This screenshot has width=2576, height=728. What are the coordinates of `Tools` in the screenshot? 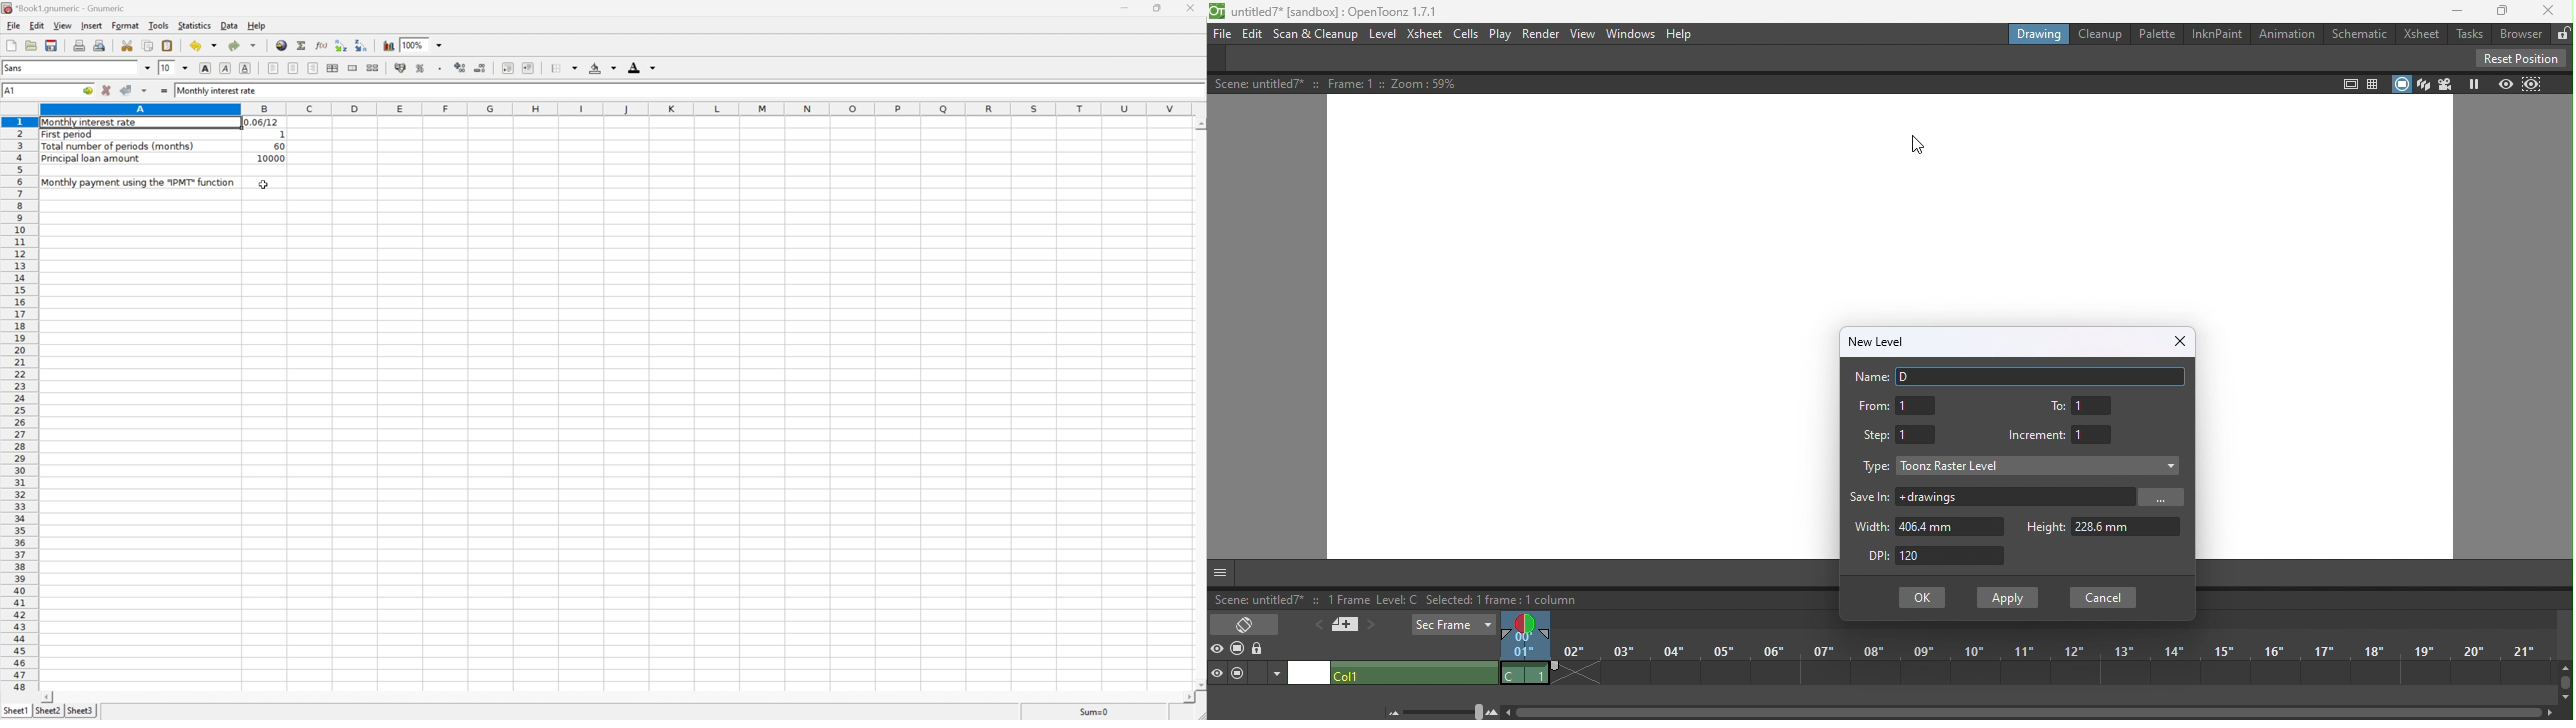 It's located at (161, 25).